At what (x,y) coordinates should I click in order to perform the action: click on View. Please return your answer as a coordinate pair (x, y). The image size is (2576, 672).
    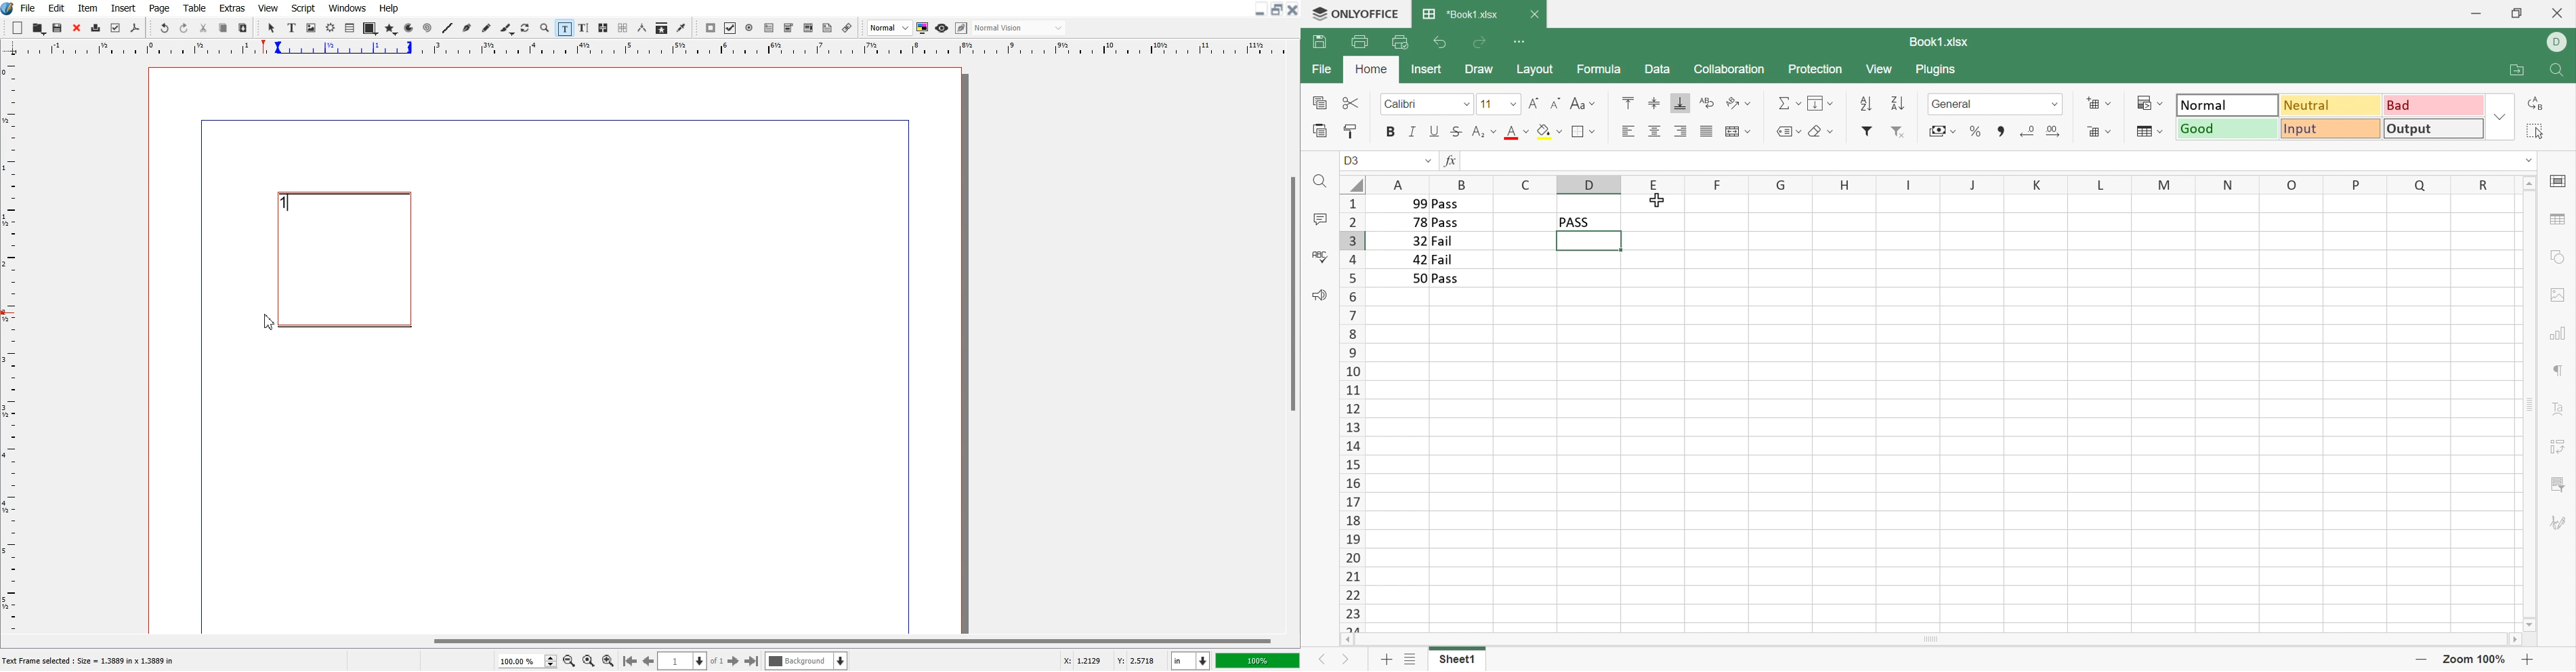
    Looking at the image, I should click on (269, 7).